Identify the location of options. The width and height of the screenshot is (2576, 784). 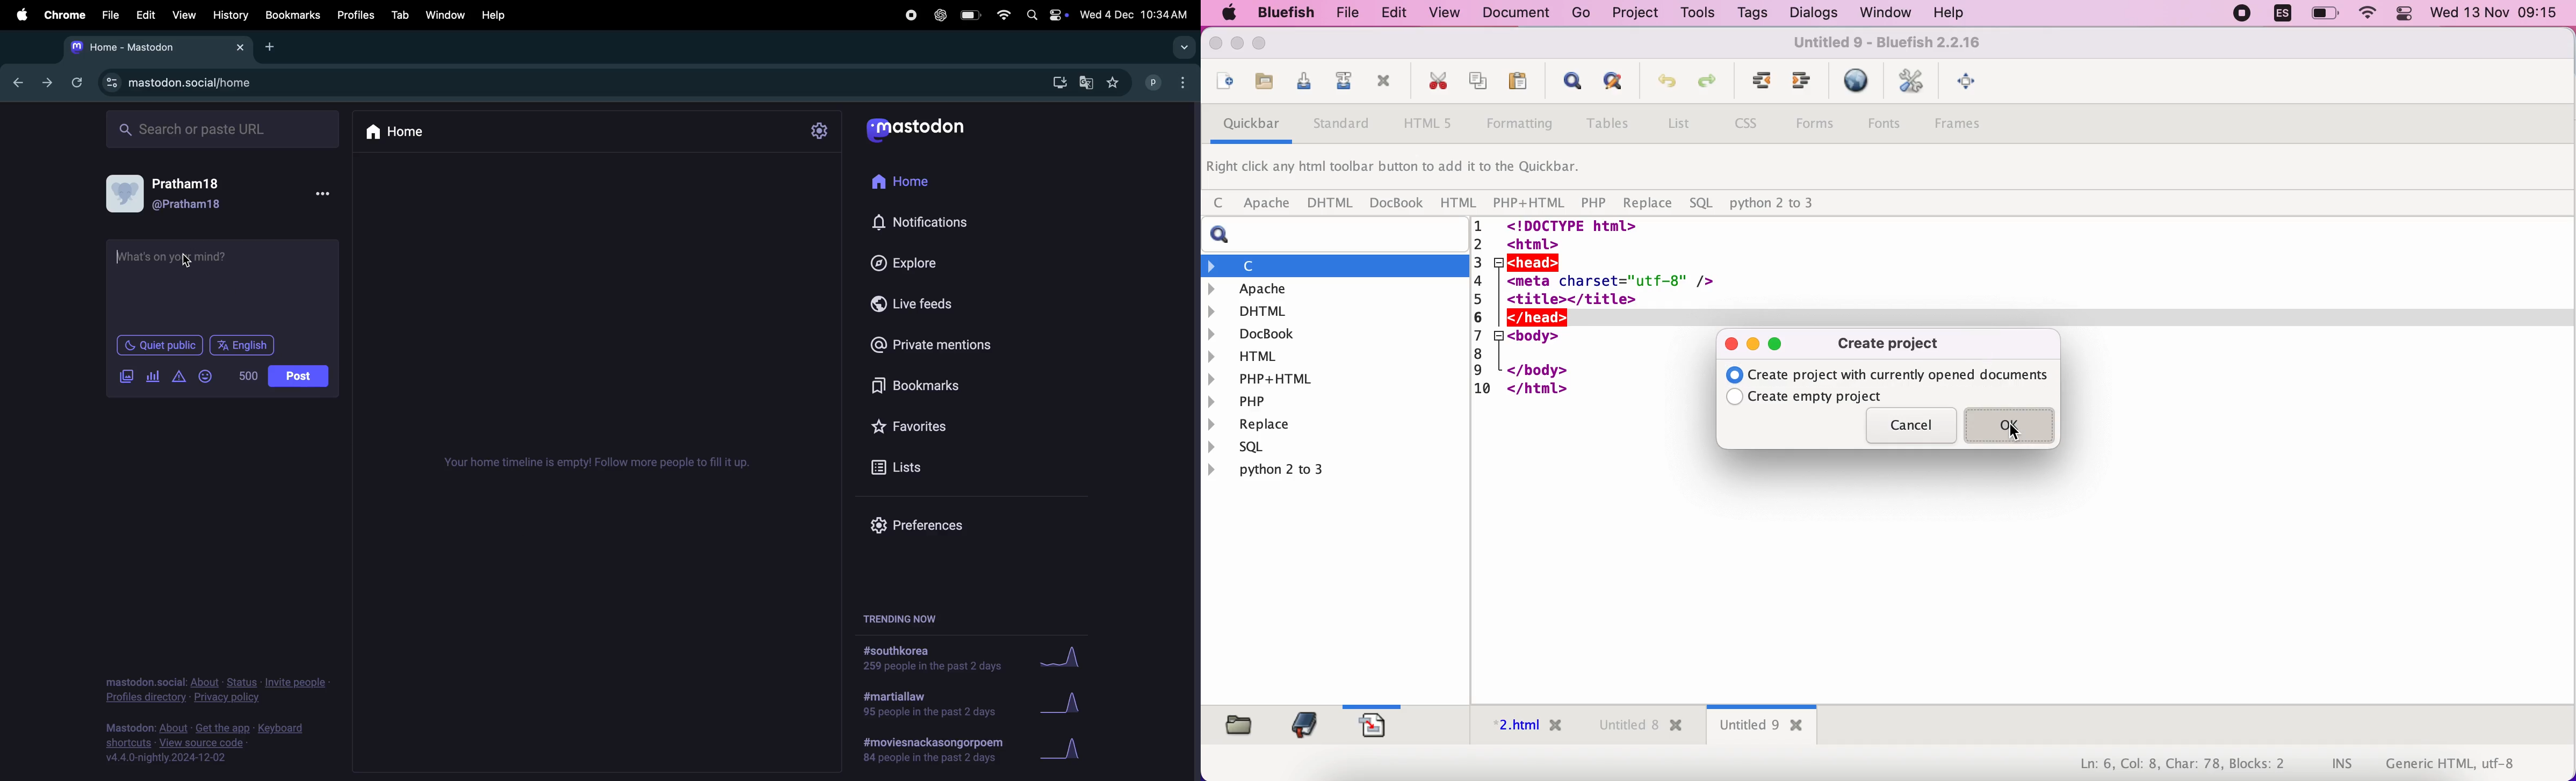
(328, 194).